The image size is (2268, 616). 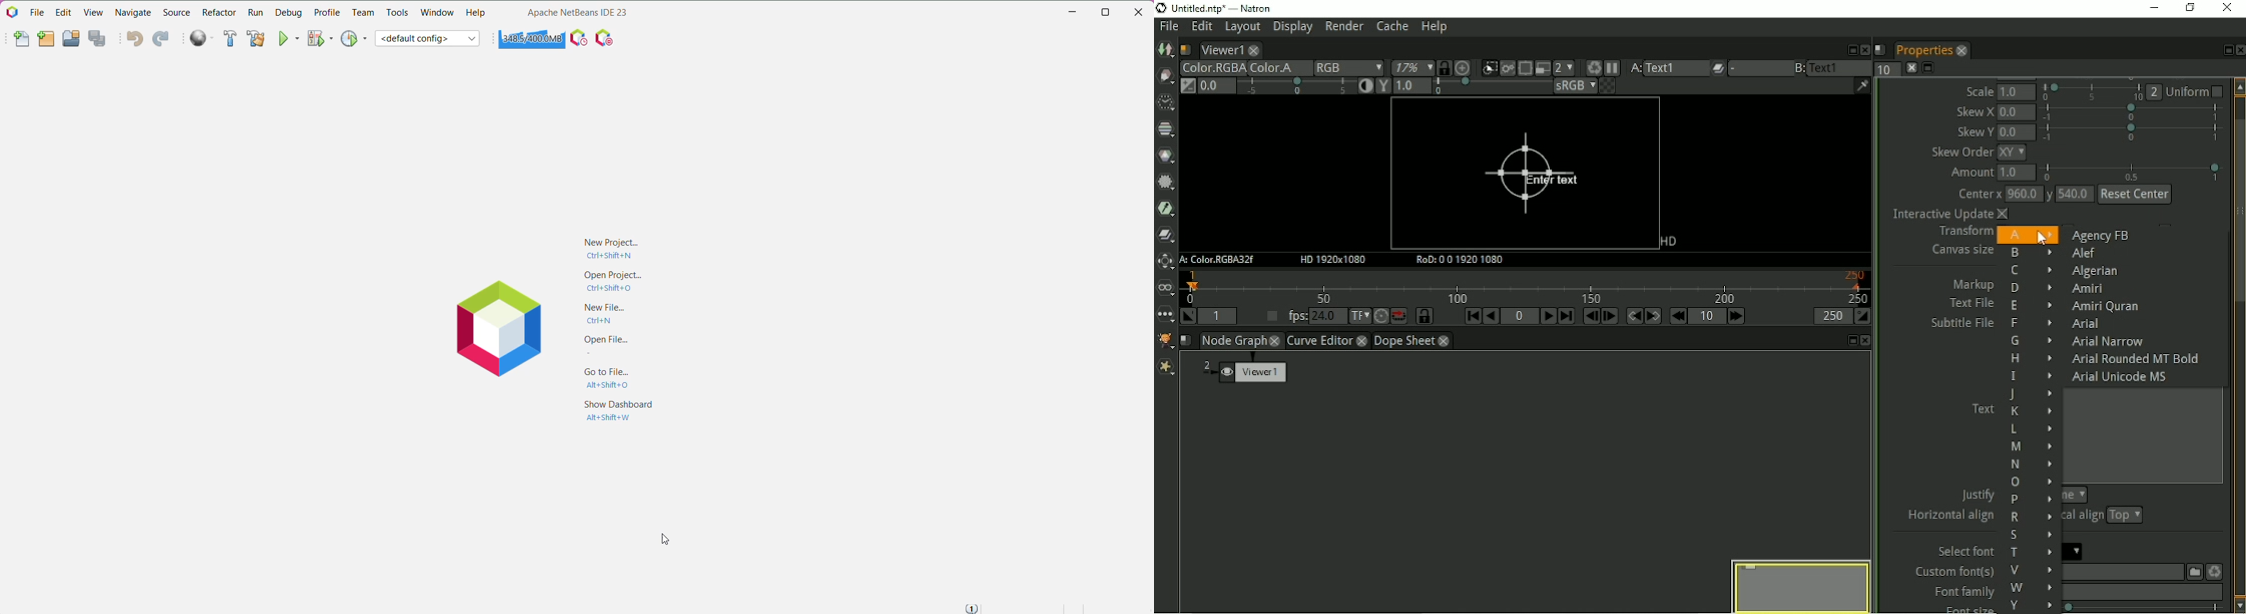 I want to click on Previous increment, so click(x=1678, y=316).